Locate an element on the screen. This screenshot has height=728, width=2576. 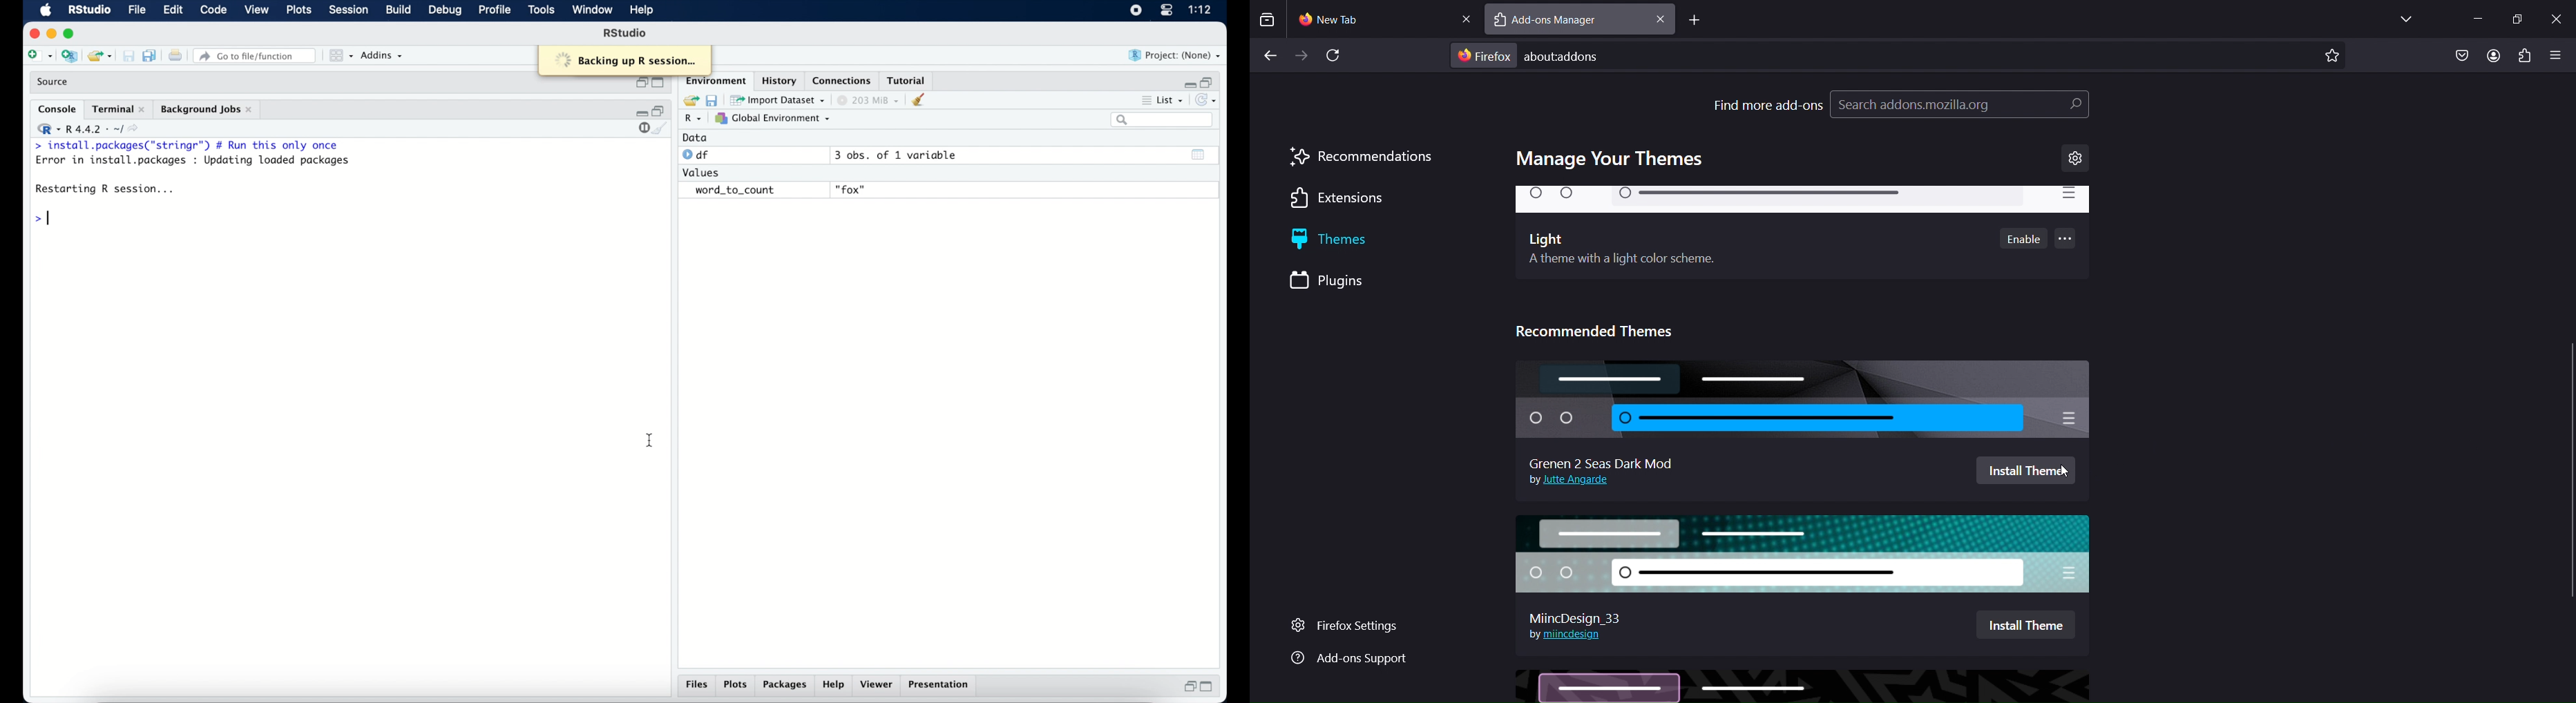
R studio is located at coordinates (625, 33).